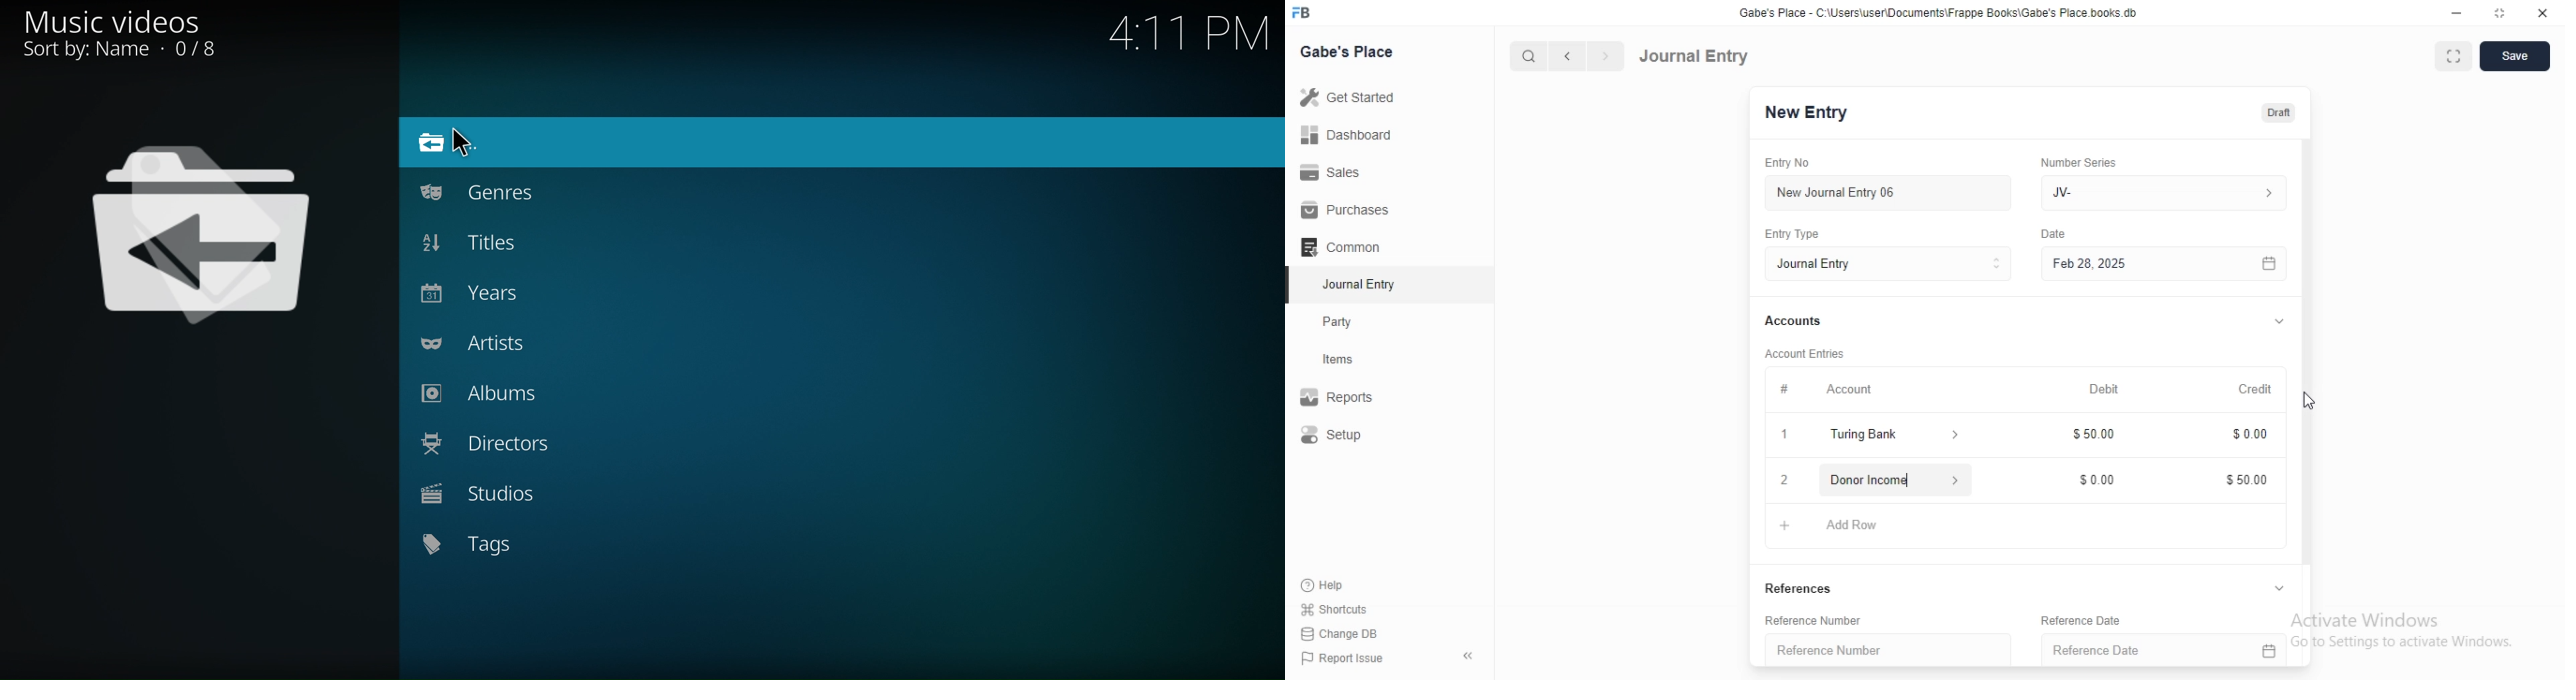 The height and width of the screenshot is (700, 2576). I want to click on Titles, so click(510, 238).